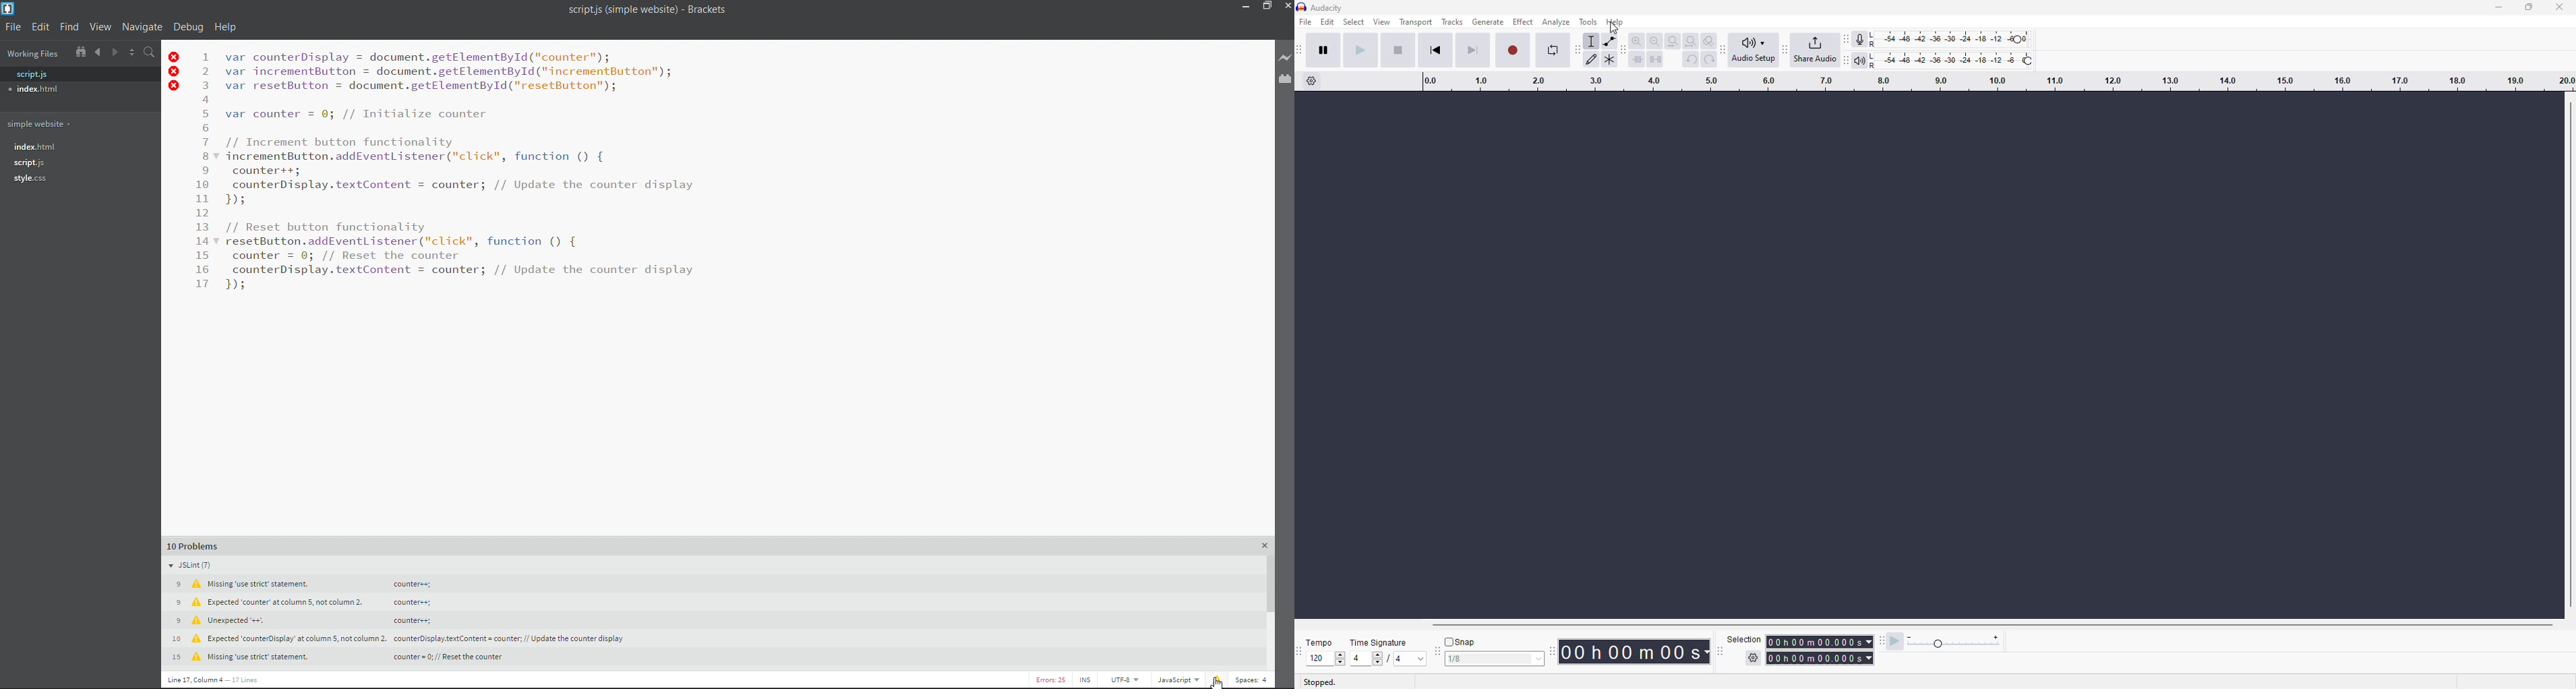  Describe the element at coordinates (204, 173) in the screenshot. I see `line number` at that location.